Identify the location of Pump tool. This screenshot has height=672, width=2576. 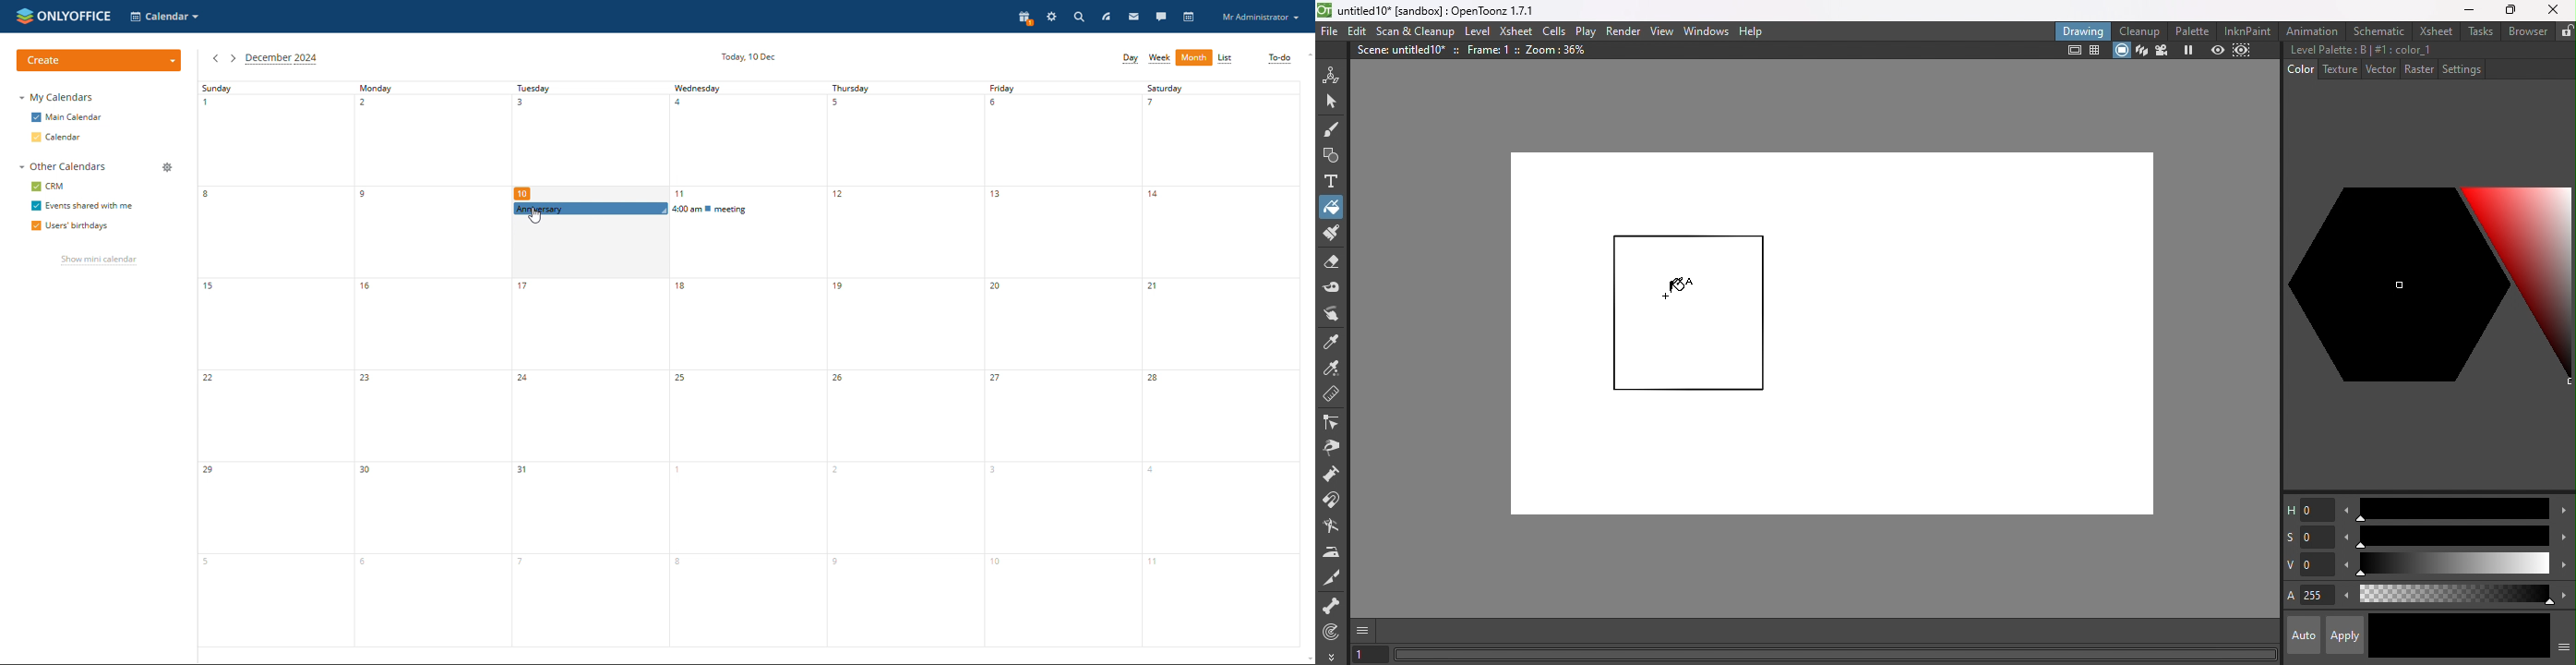
(1337, 474).